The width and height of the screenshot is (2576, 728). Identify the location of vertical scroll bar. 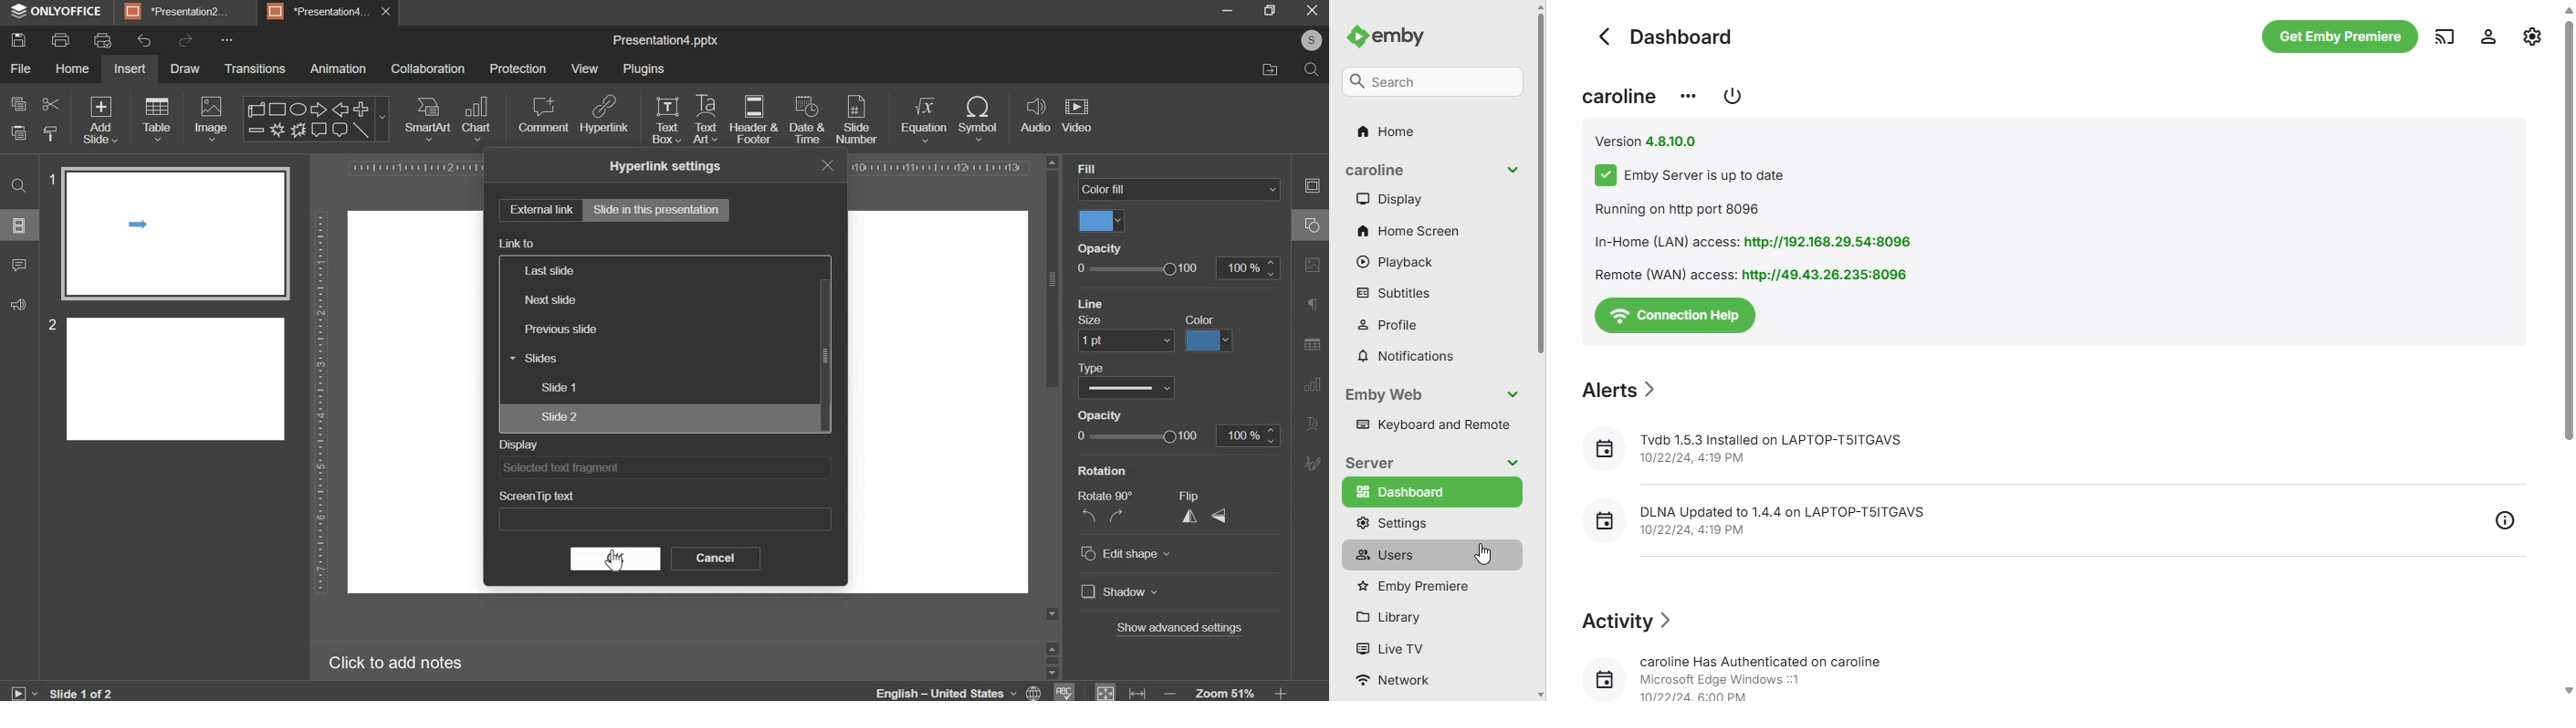
(2567, 226).